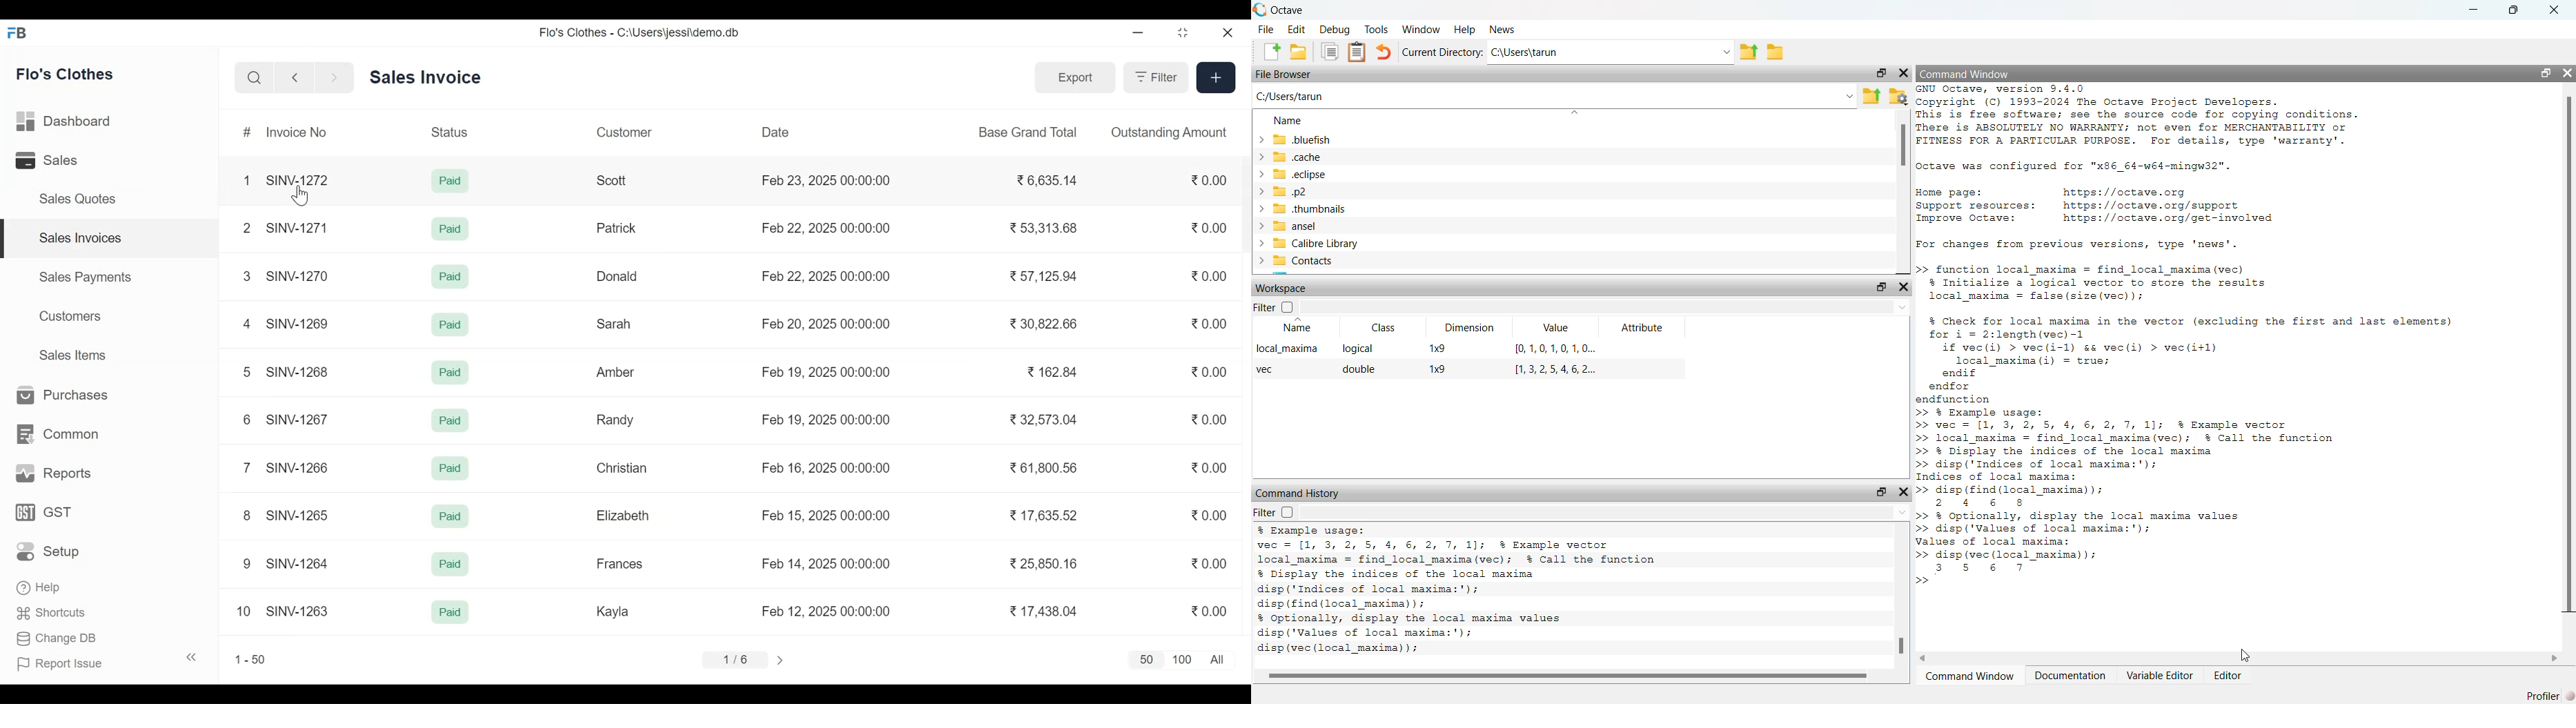 The image size is (2576, 728). I want to click on SINV-1268, so click(300, 372).